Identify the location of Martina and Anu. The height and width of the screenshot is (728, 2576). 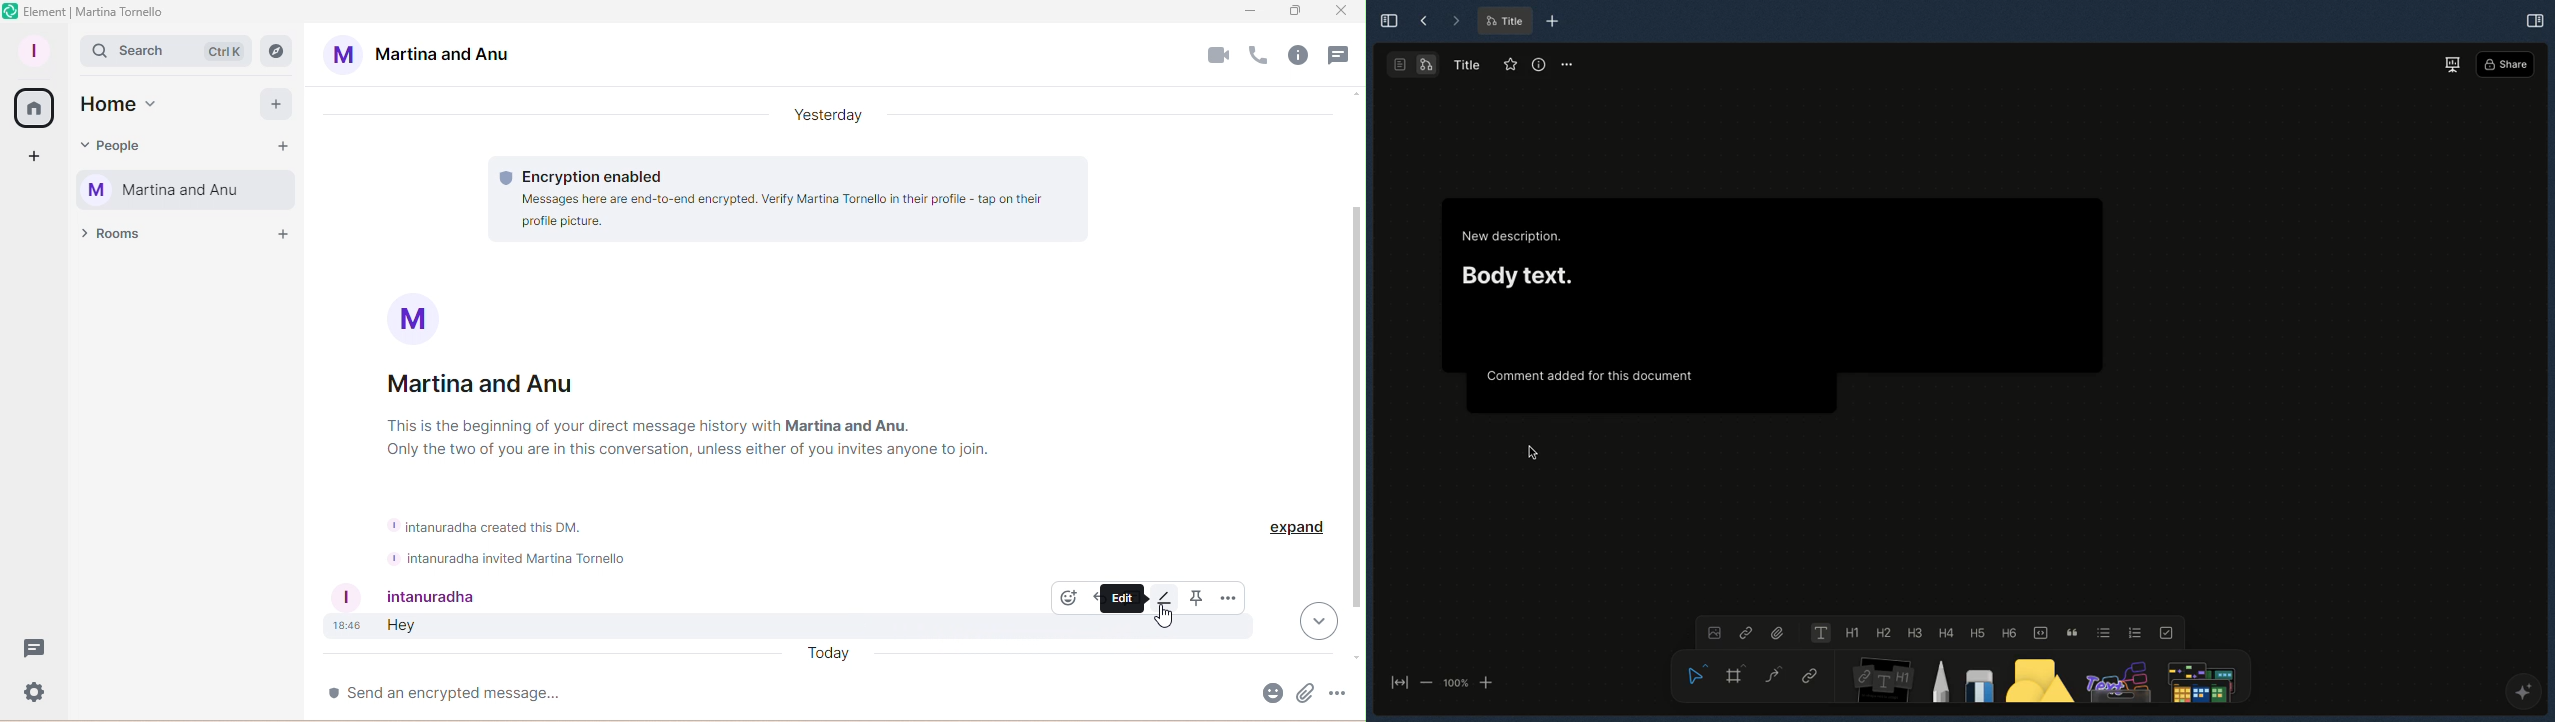
(497, 384).